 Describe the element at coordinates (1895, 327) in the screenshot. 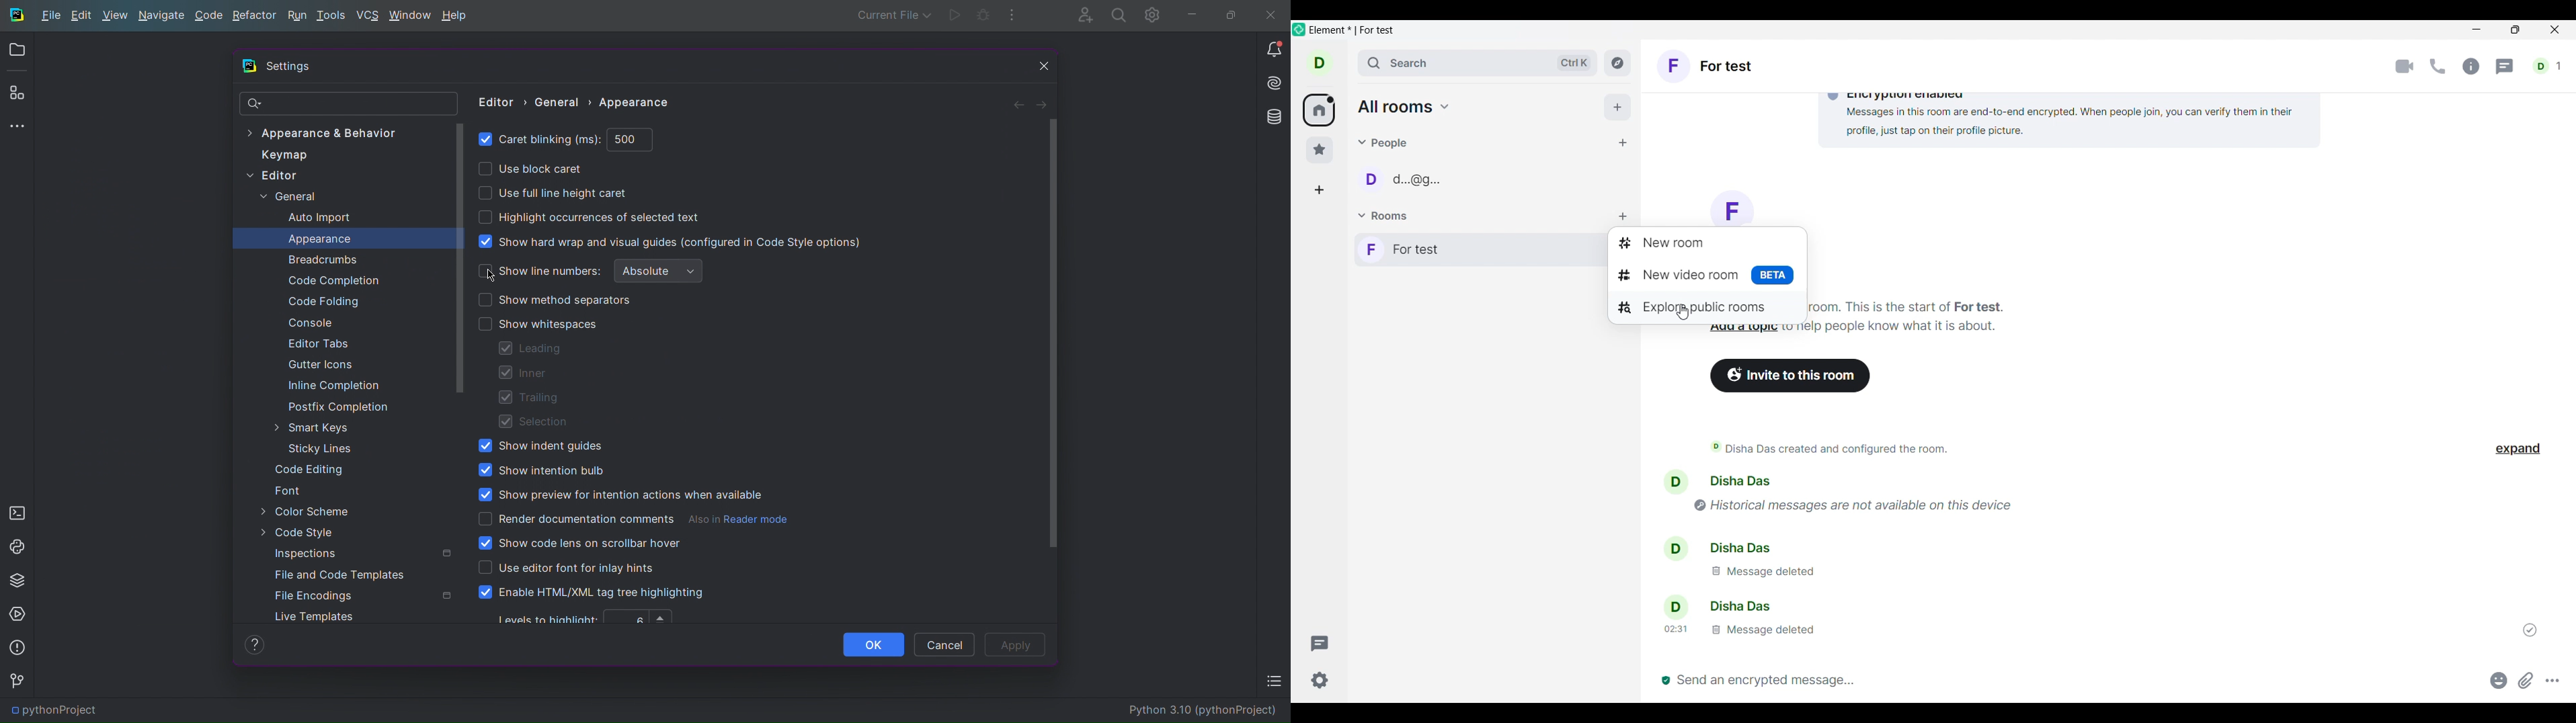

I see `to help people know what it is about.` at that location.